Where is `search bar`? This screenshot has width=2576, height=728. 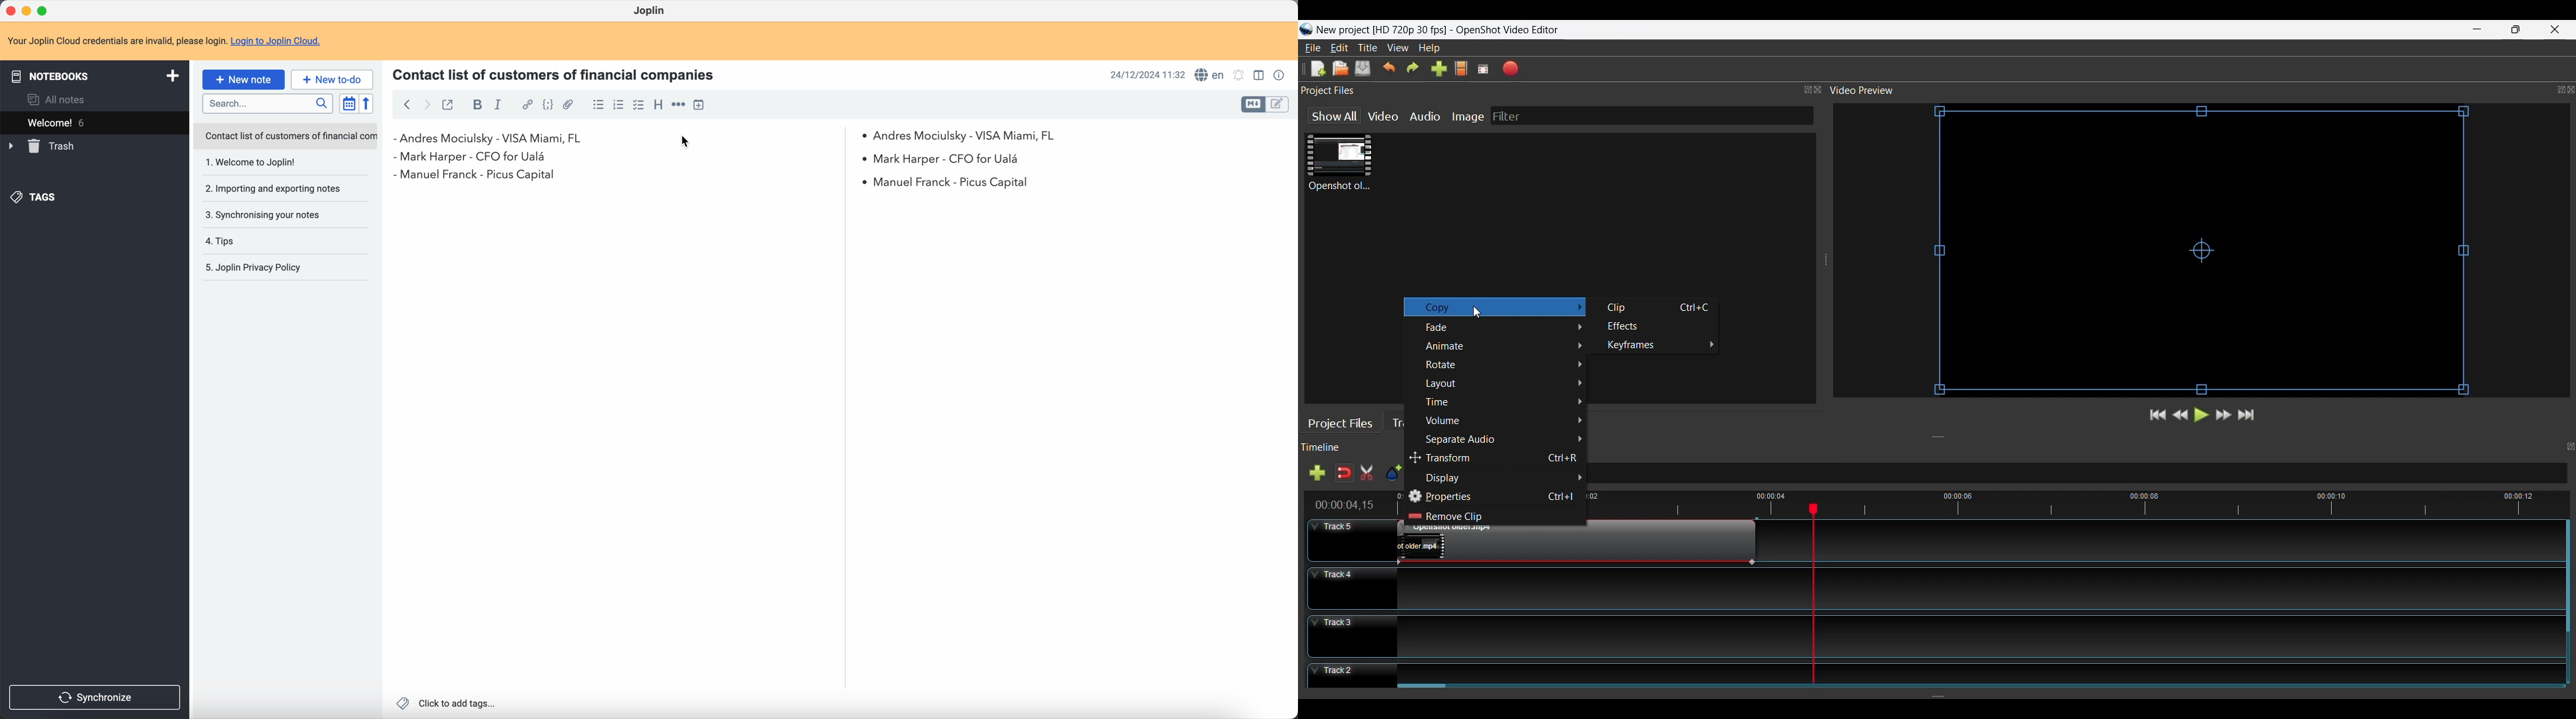
search bar is located at coordinates (271, 104).